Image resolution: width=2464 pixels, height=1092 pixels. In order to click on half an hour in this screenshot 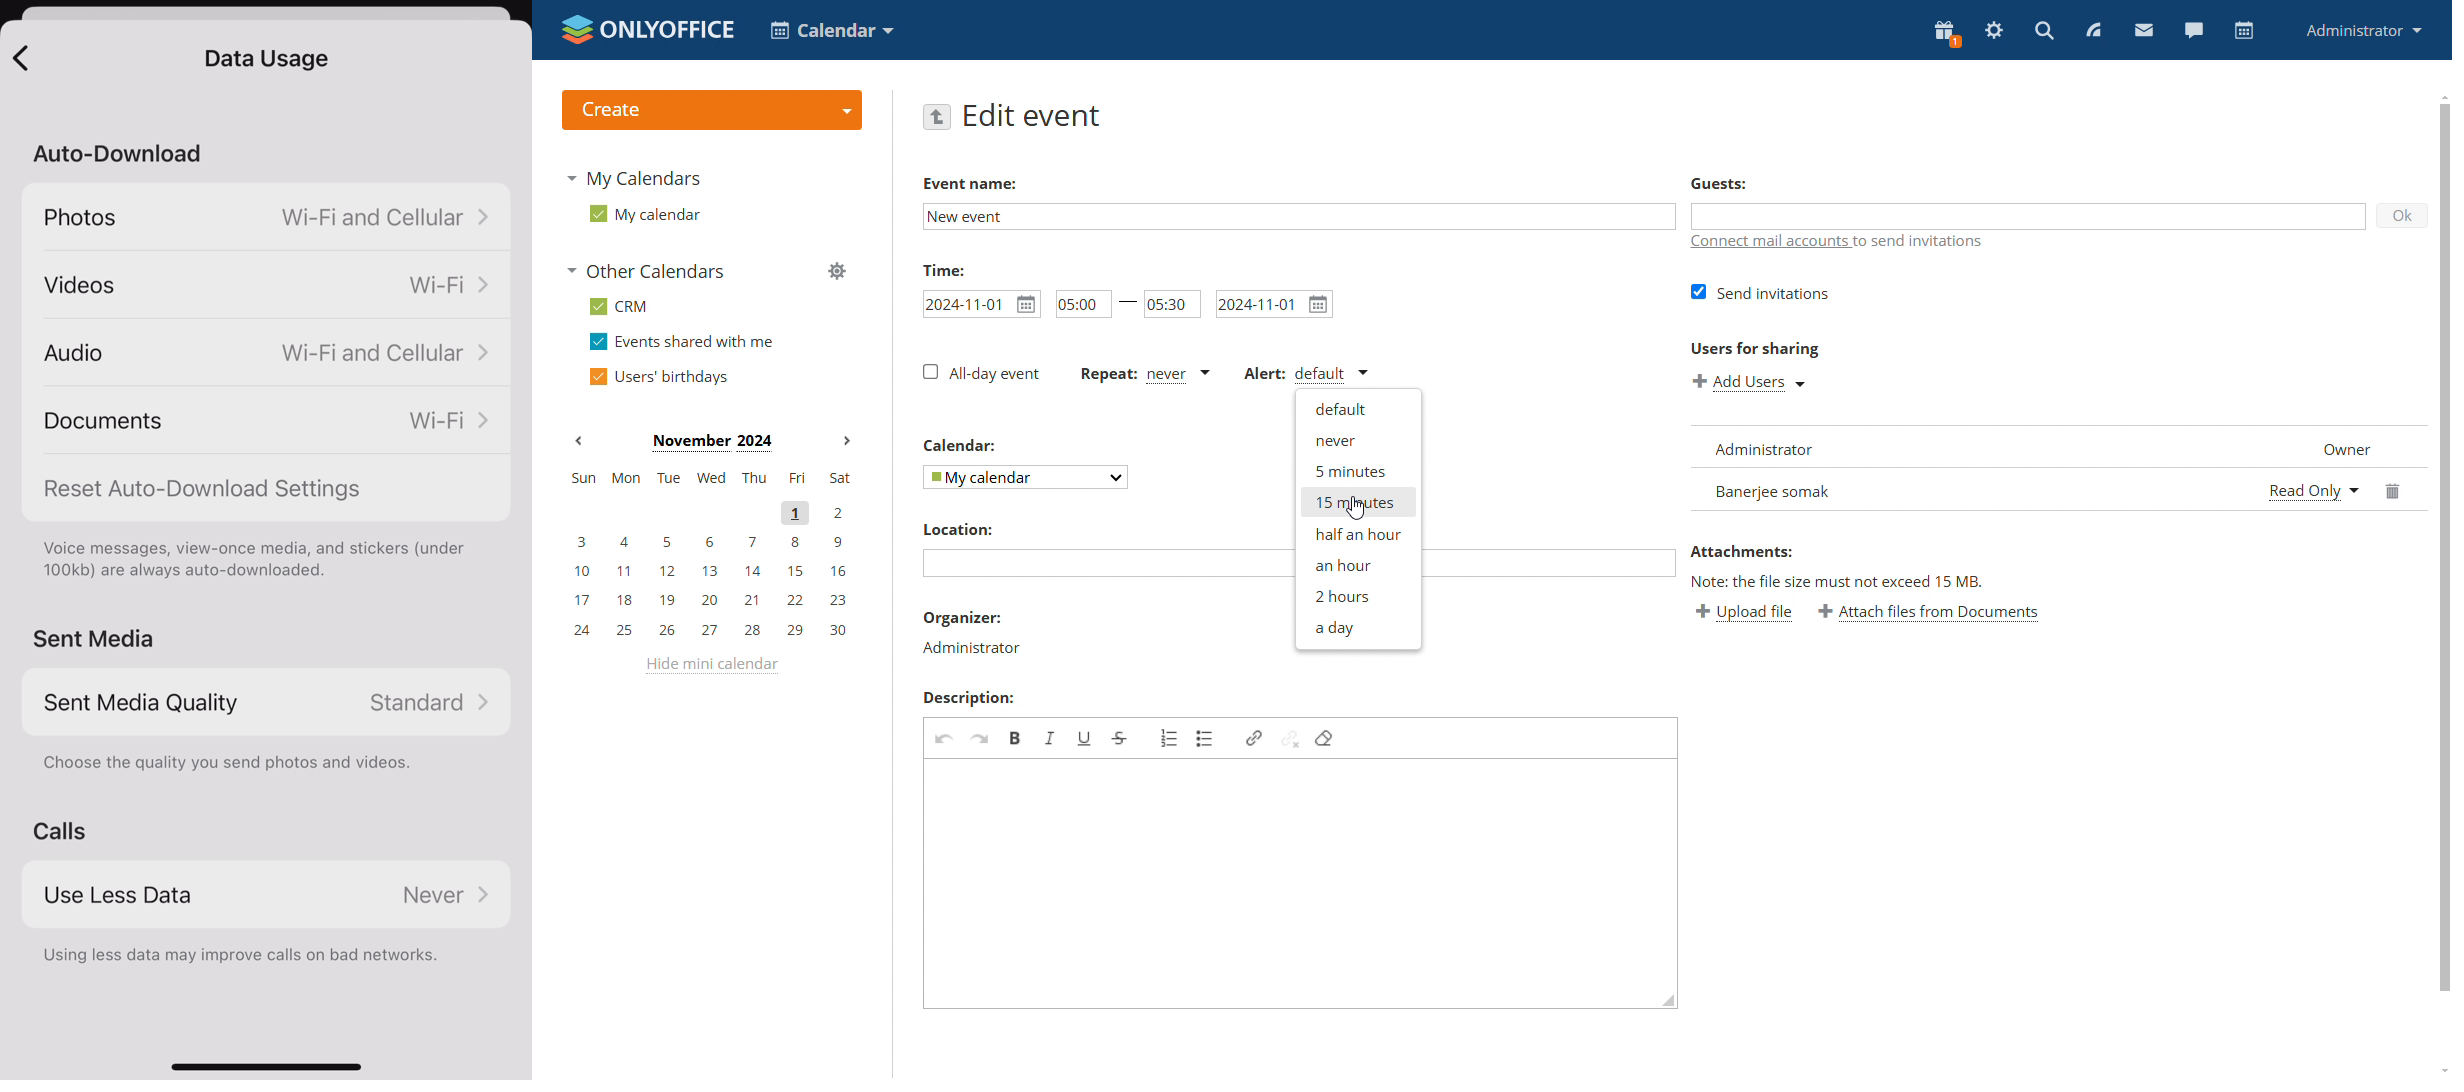, I will do `click(1357, 534)`.